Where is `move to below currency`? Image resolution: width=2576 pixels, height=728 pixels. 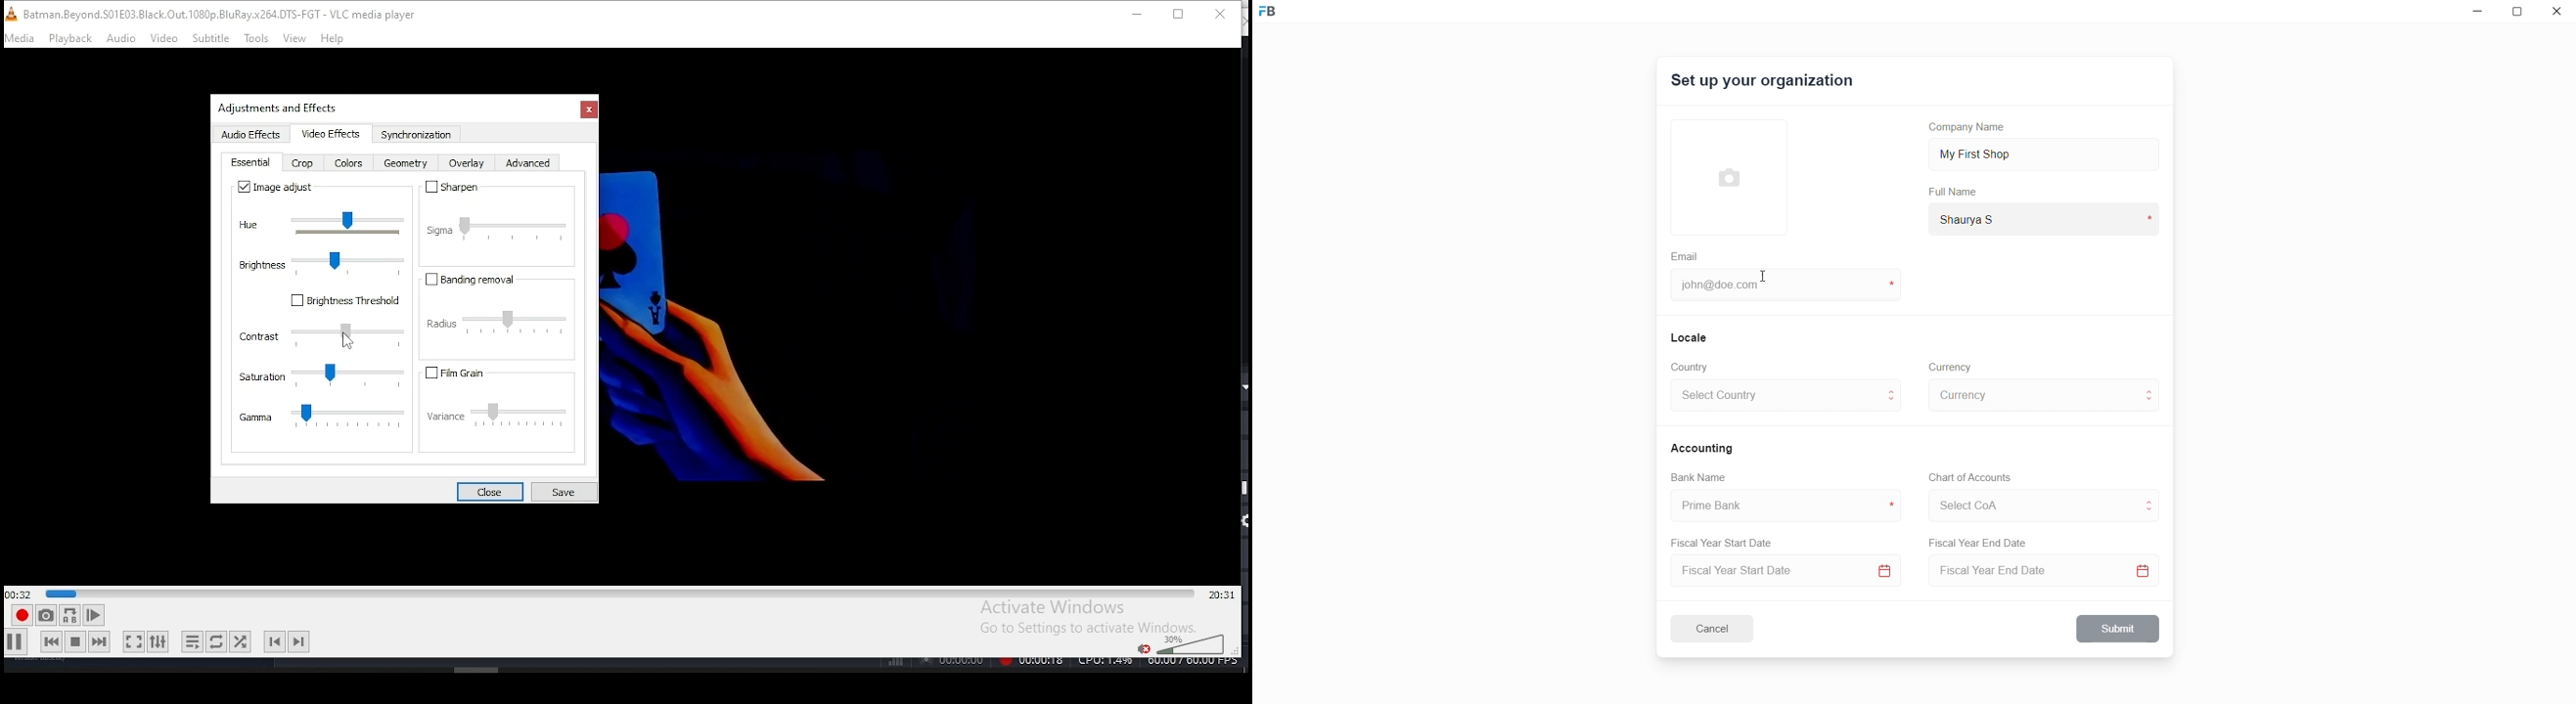
move to below currency is located at coordinates (2153, 402).